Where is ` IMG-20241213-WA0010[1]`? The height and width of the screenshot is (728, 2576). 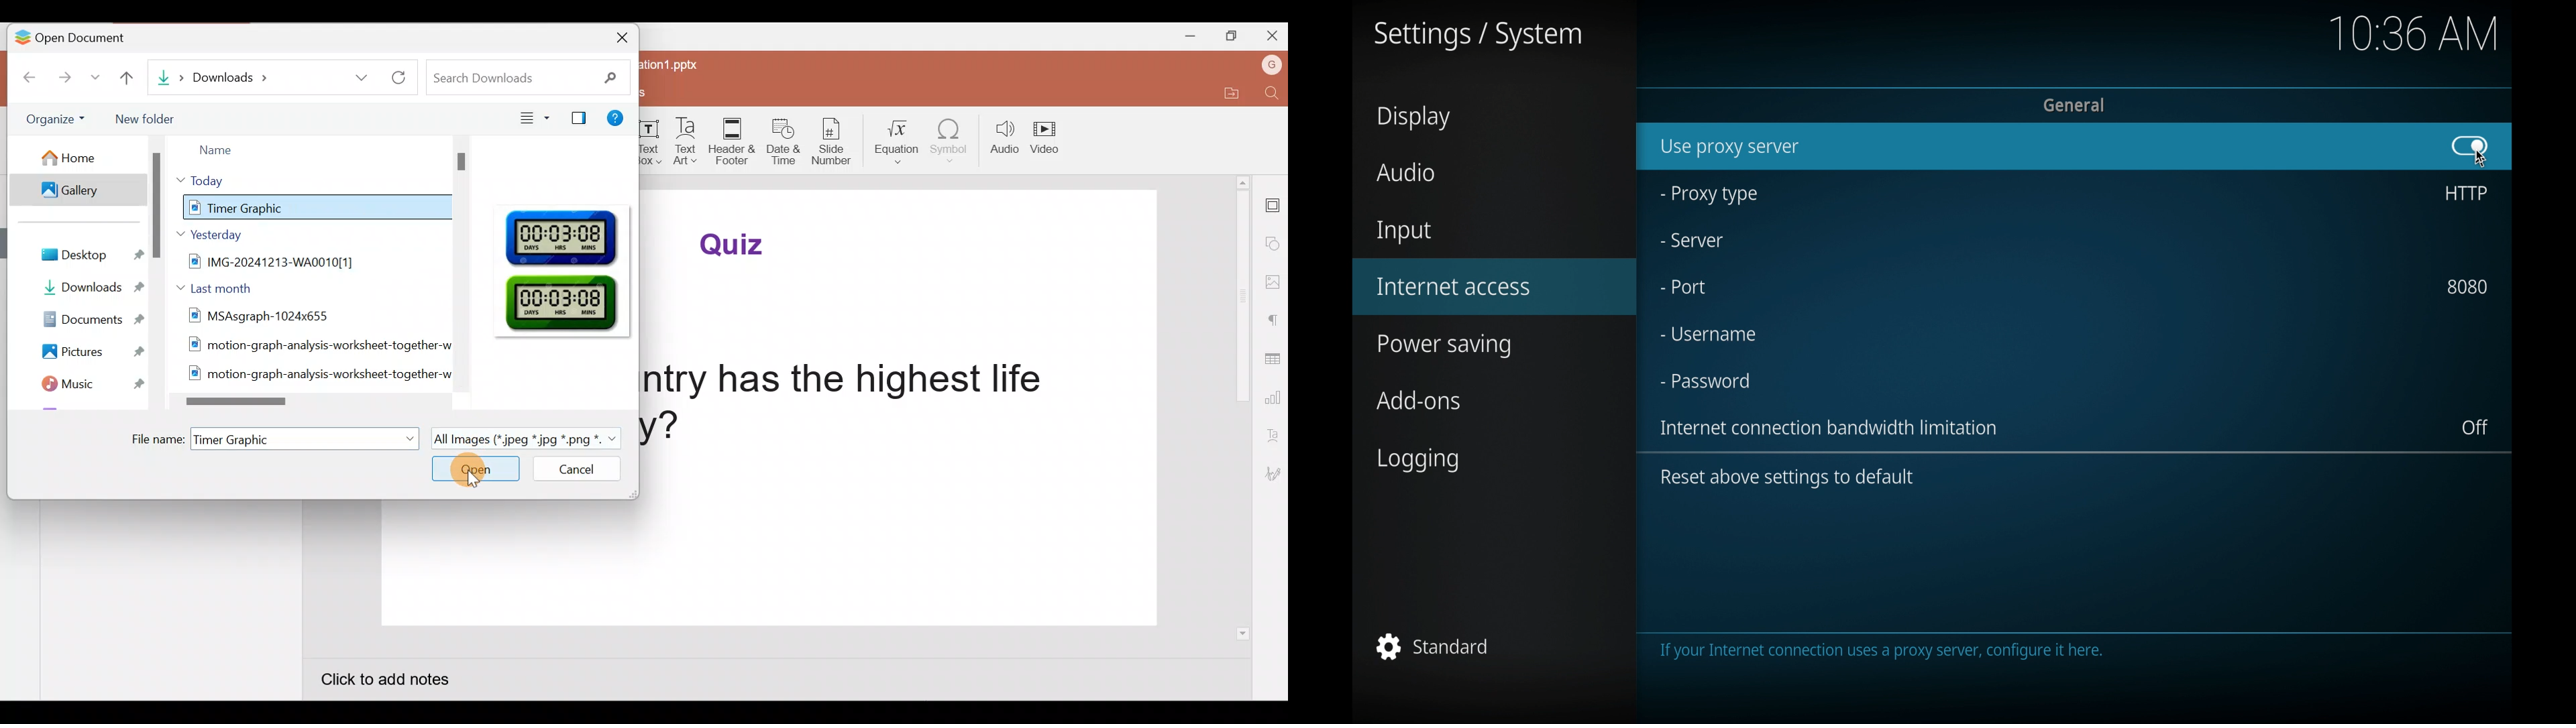
 IMG-20241213-WA0010[1] is located at coordinates (305, 261).